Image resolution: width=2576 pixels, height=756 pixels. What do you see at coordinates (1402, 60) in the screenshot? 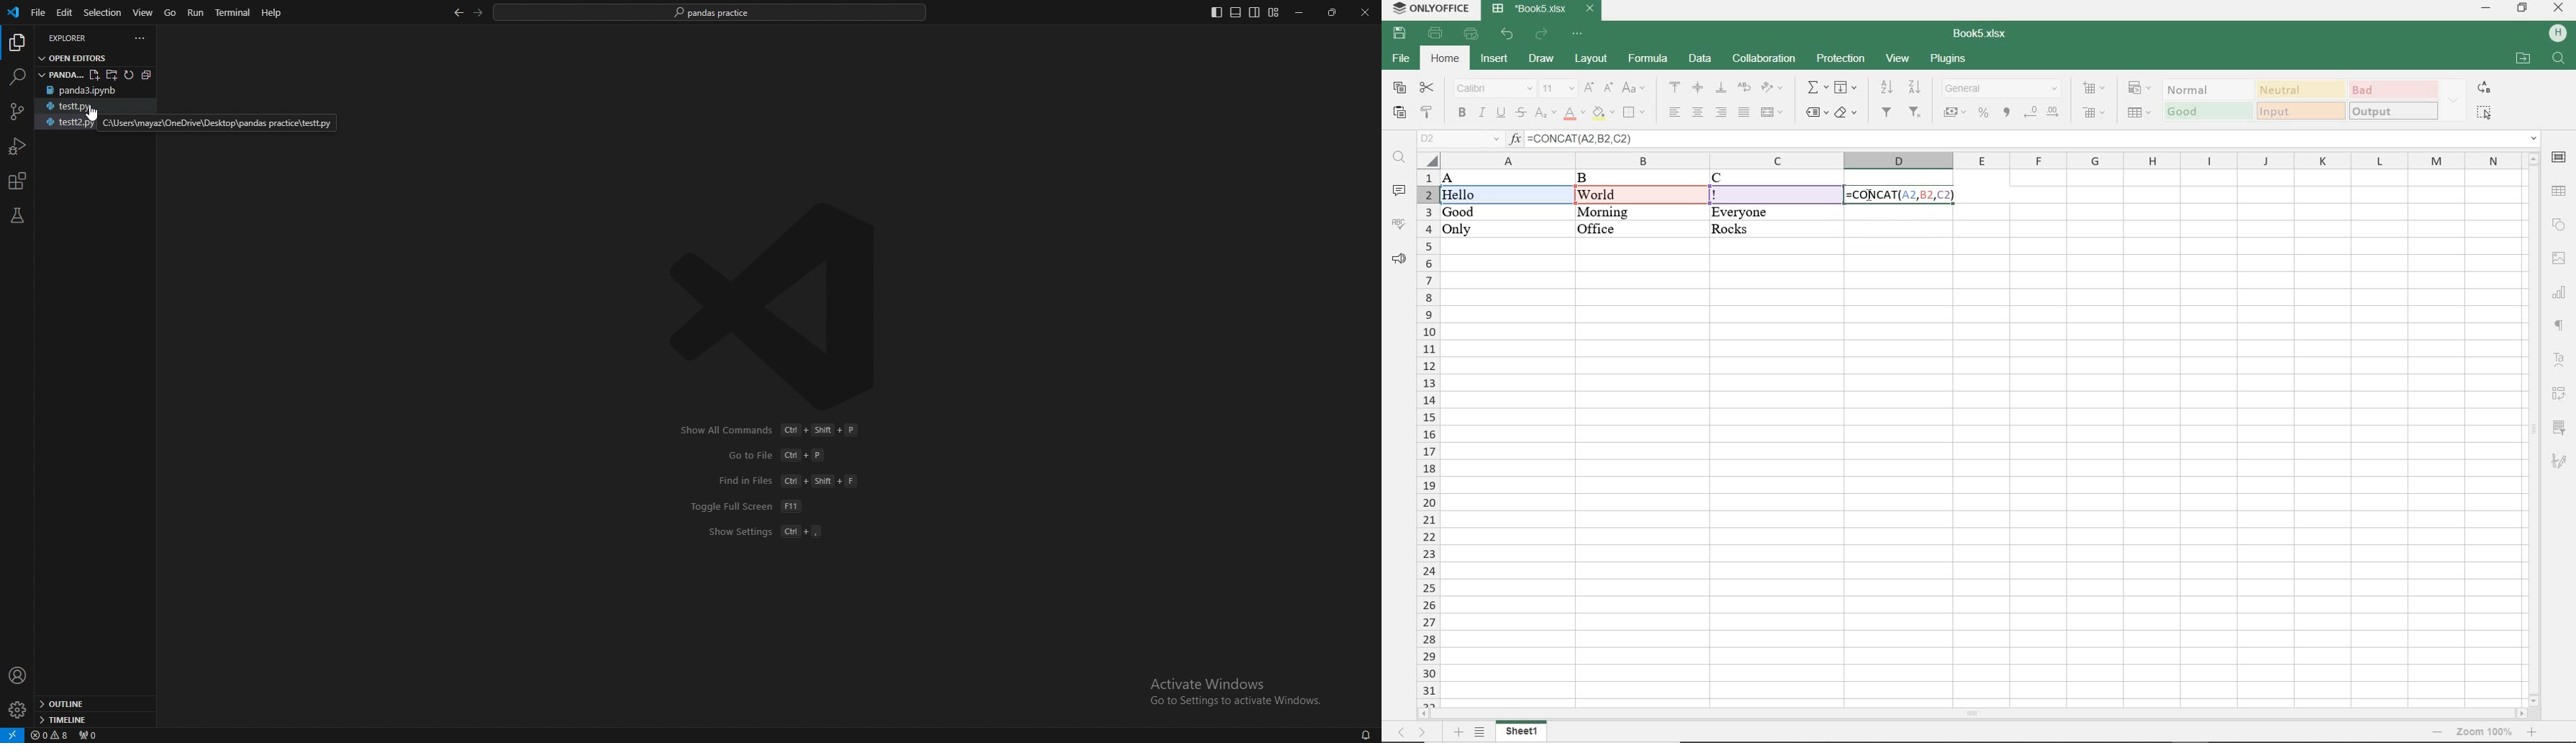
I see `FILE` at bounding box center [1402, 60].